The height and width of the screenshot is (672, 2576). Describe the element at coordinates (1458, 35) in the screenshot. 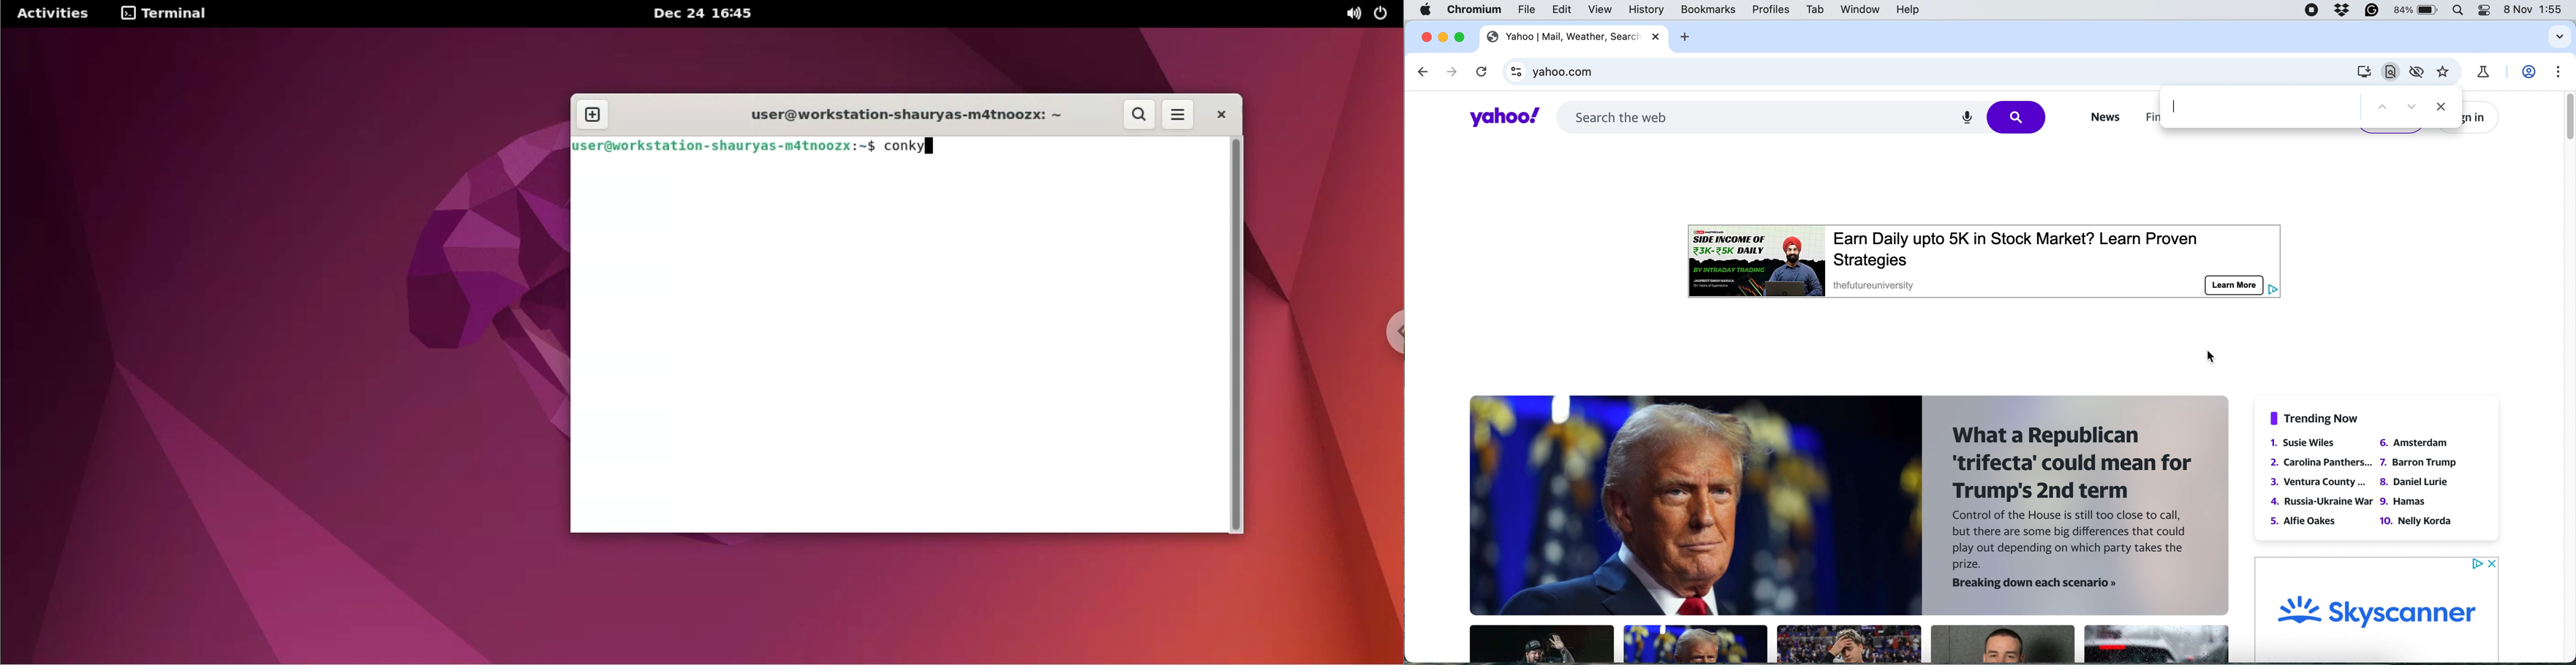

I see `maximise` at that location.